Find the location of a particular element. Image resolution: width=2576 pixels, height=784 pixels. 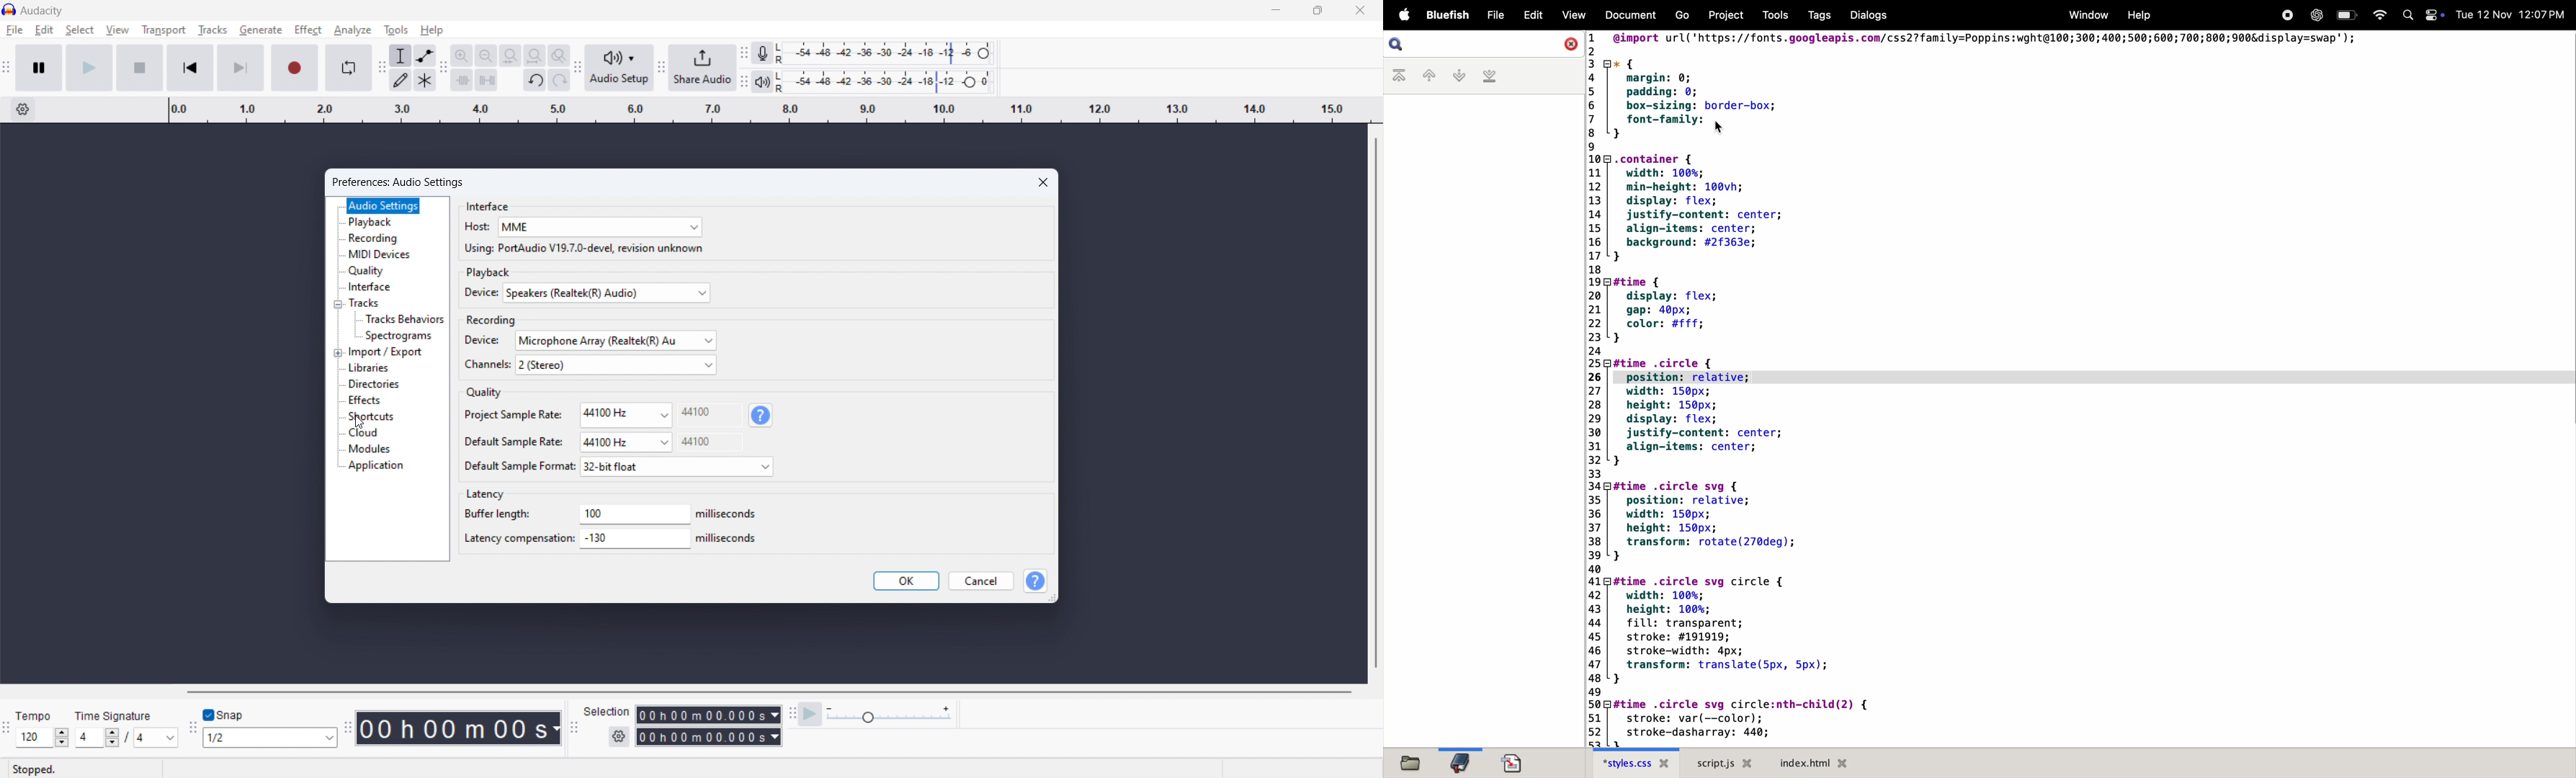

resize is located at coordinates (1052, 599).